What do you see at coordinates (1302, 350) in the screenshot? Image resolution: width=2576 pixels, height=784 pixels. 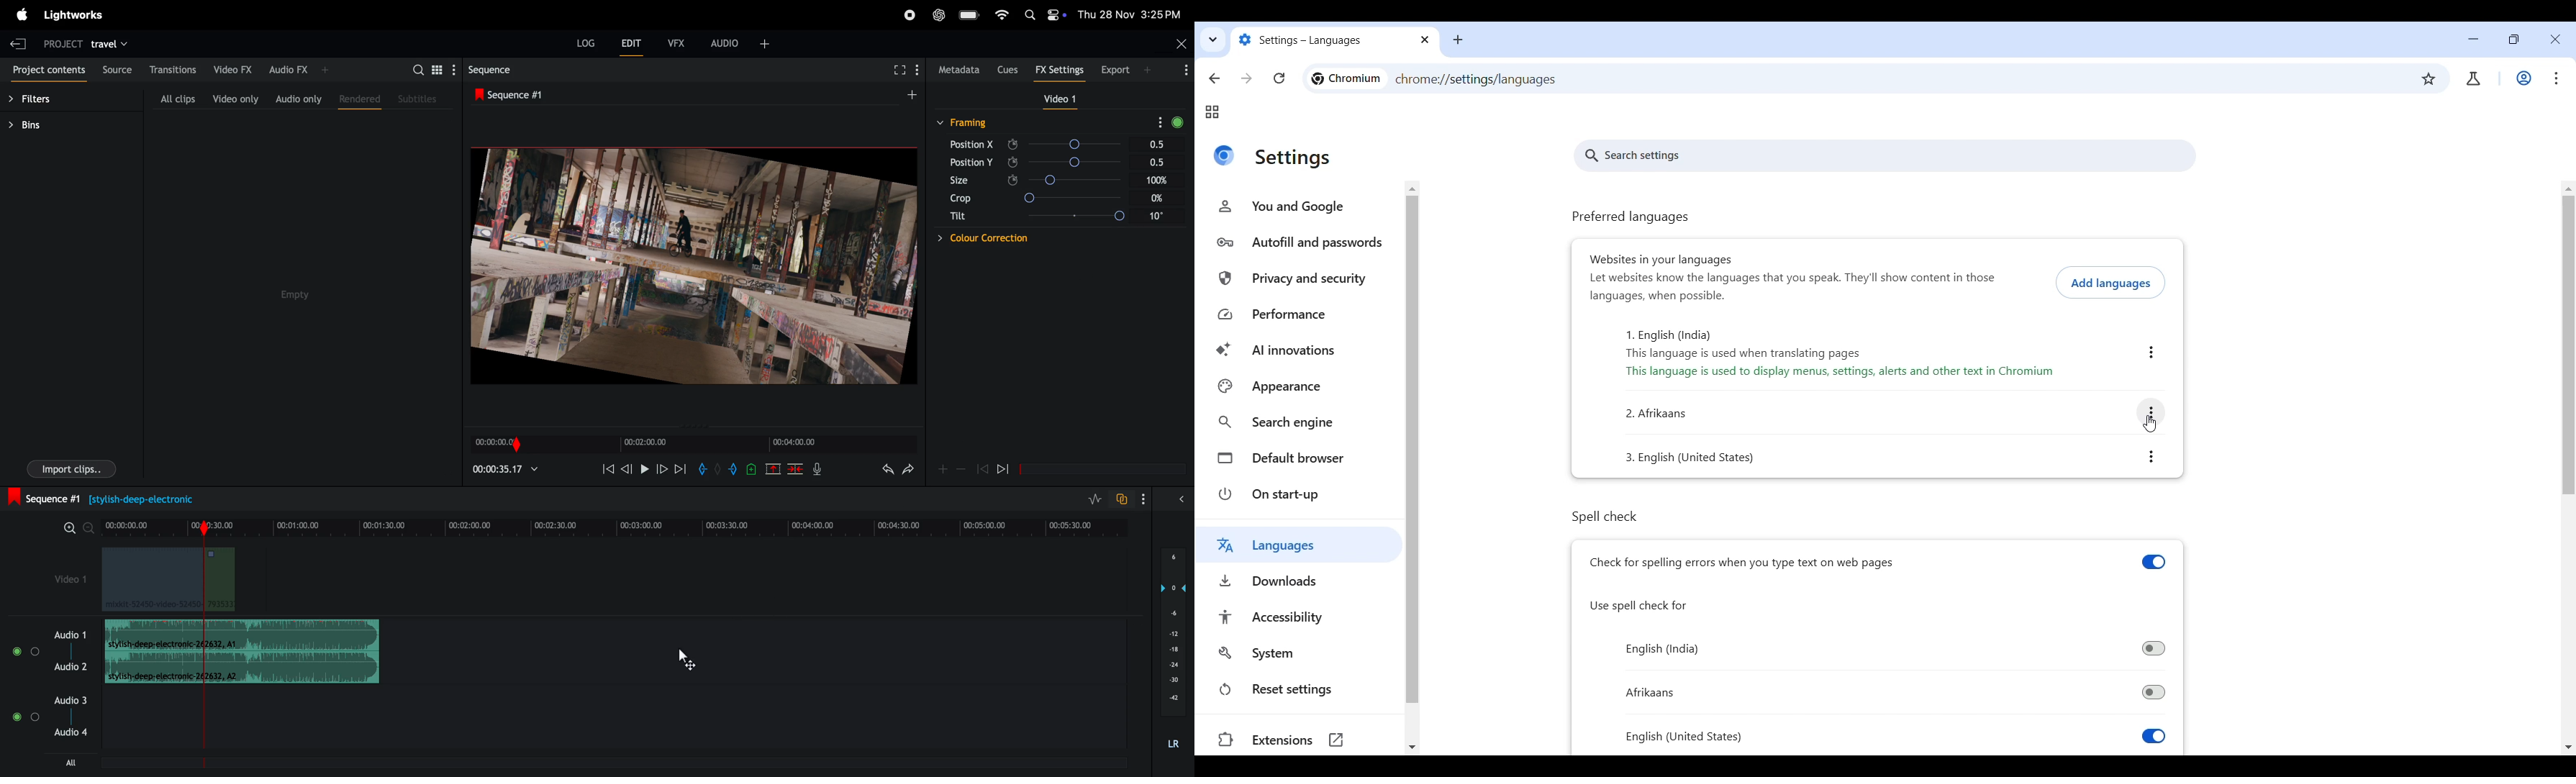 I see `AI innovations` at bounding box center [1302, 350].